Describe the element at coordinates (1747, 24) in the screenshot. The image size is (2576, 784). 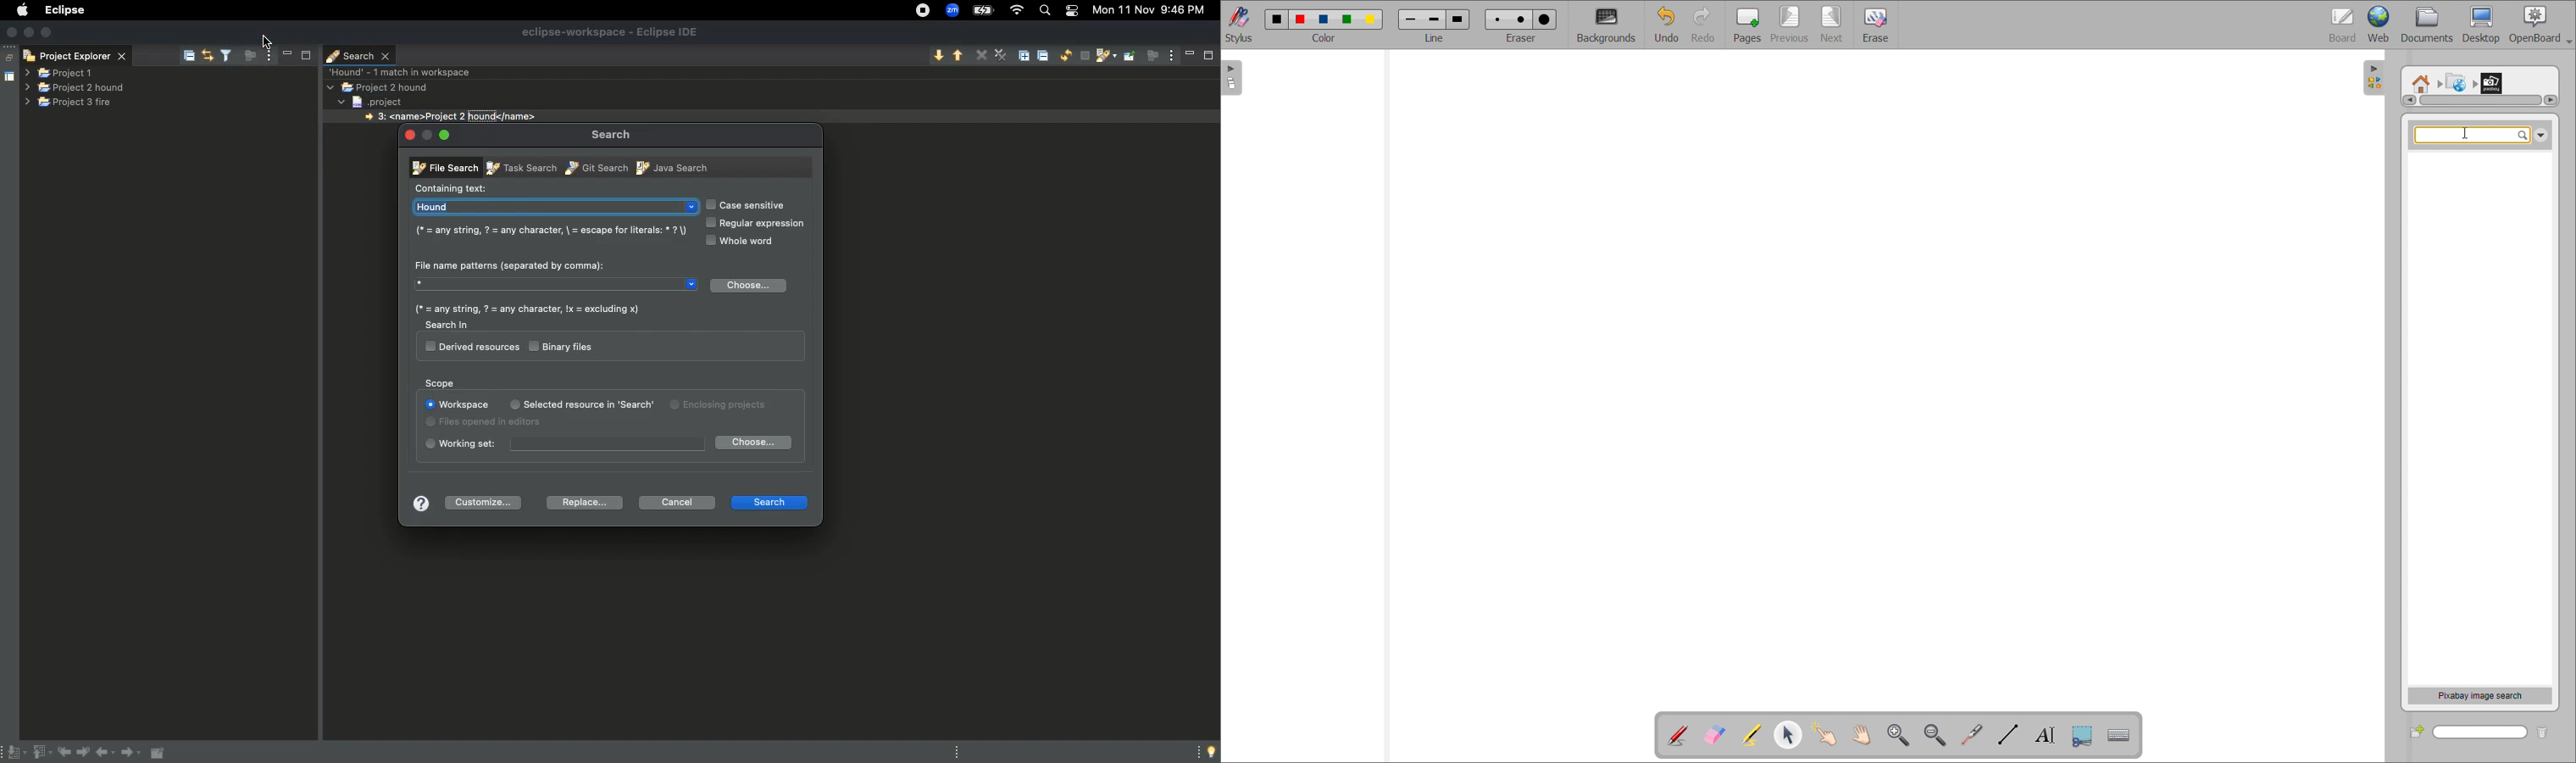
I see `add pages` at that location.